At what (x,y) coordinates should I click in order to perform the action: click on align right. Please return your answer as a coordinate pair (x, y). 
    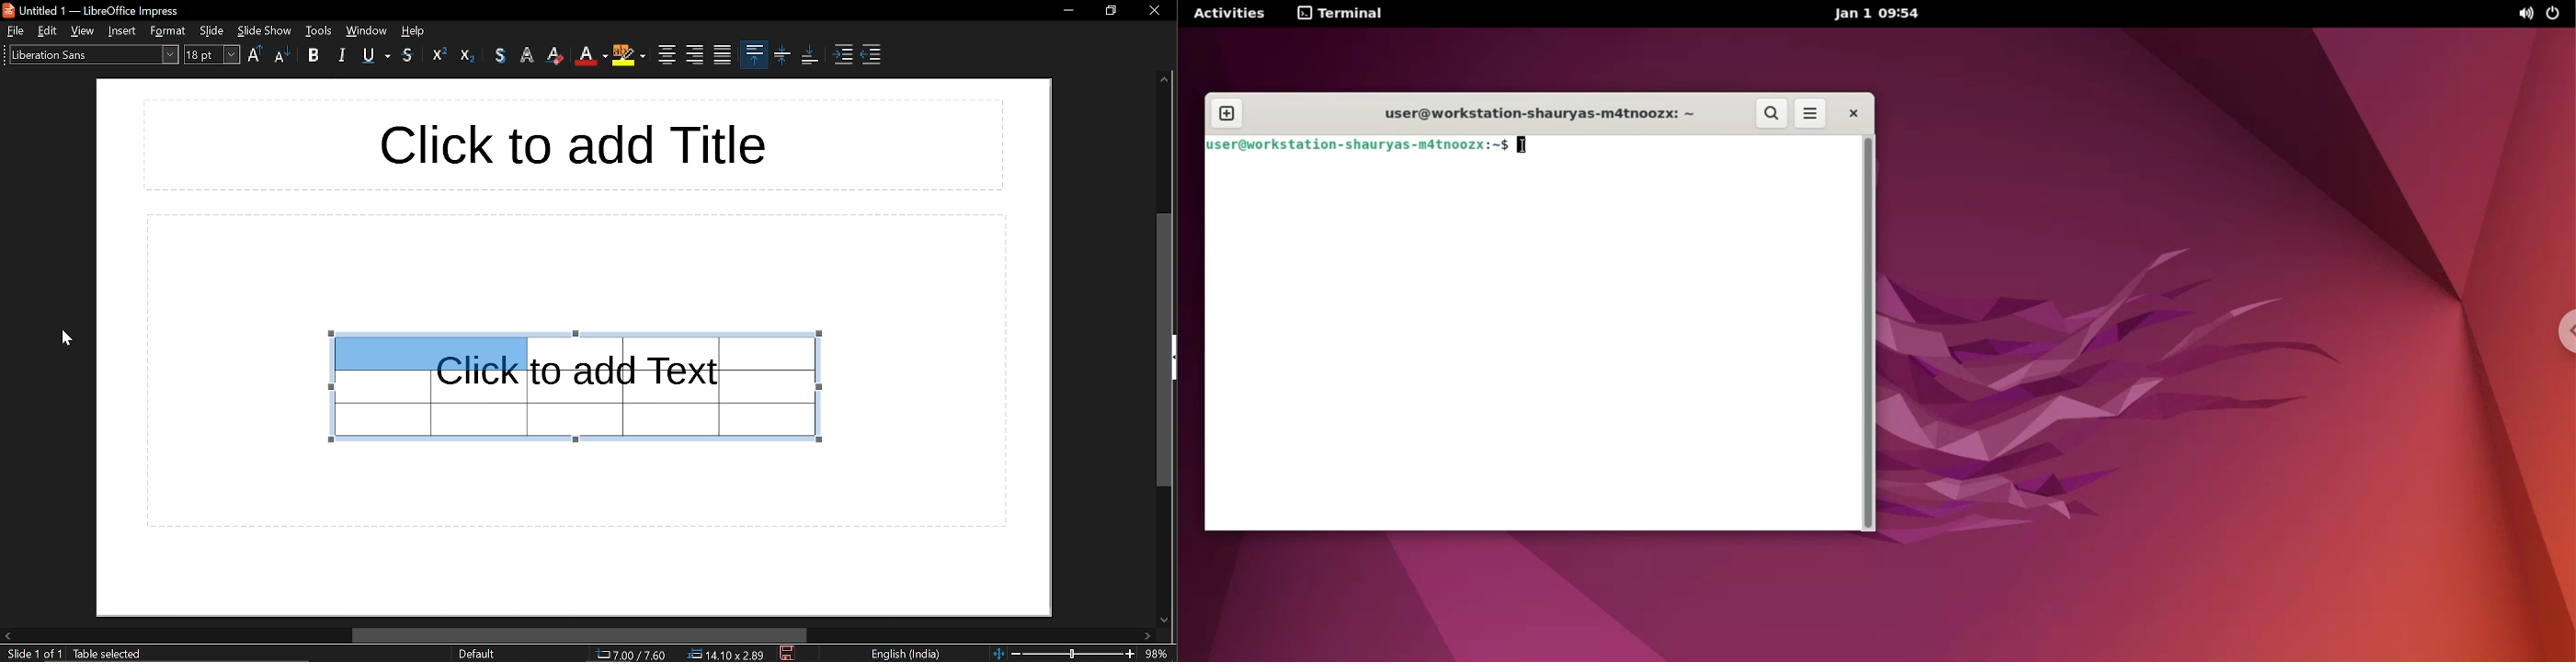
    Looking at the image, I should click on (695, 54).